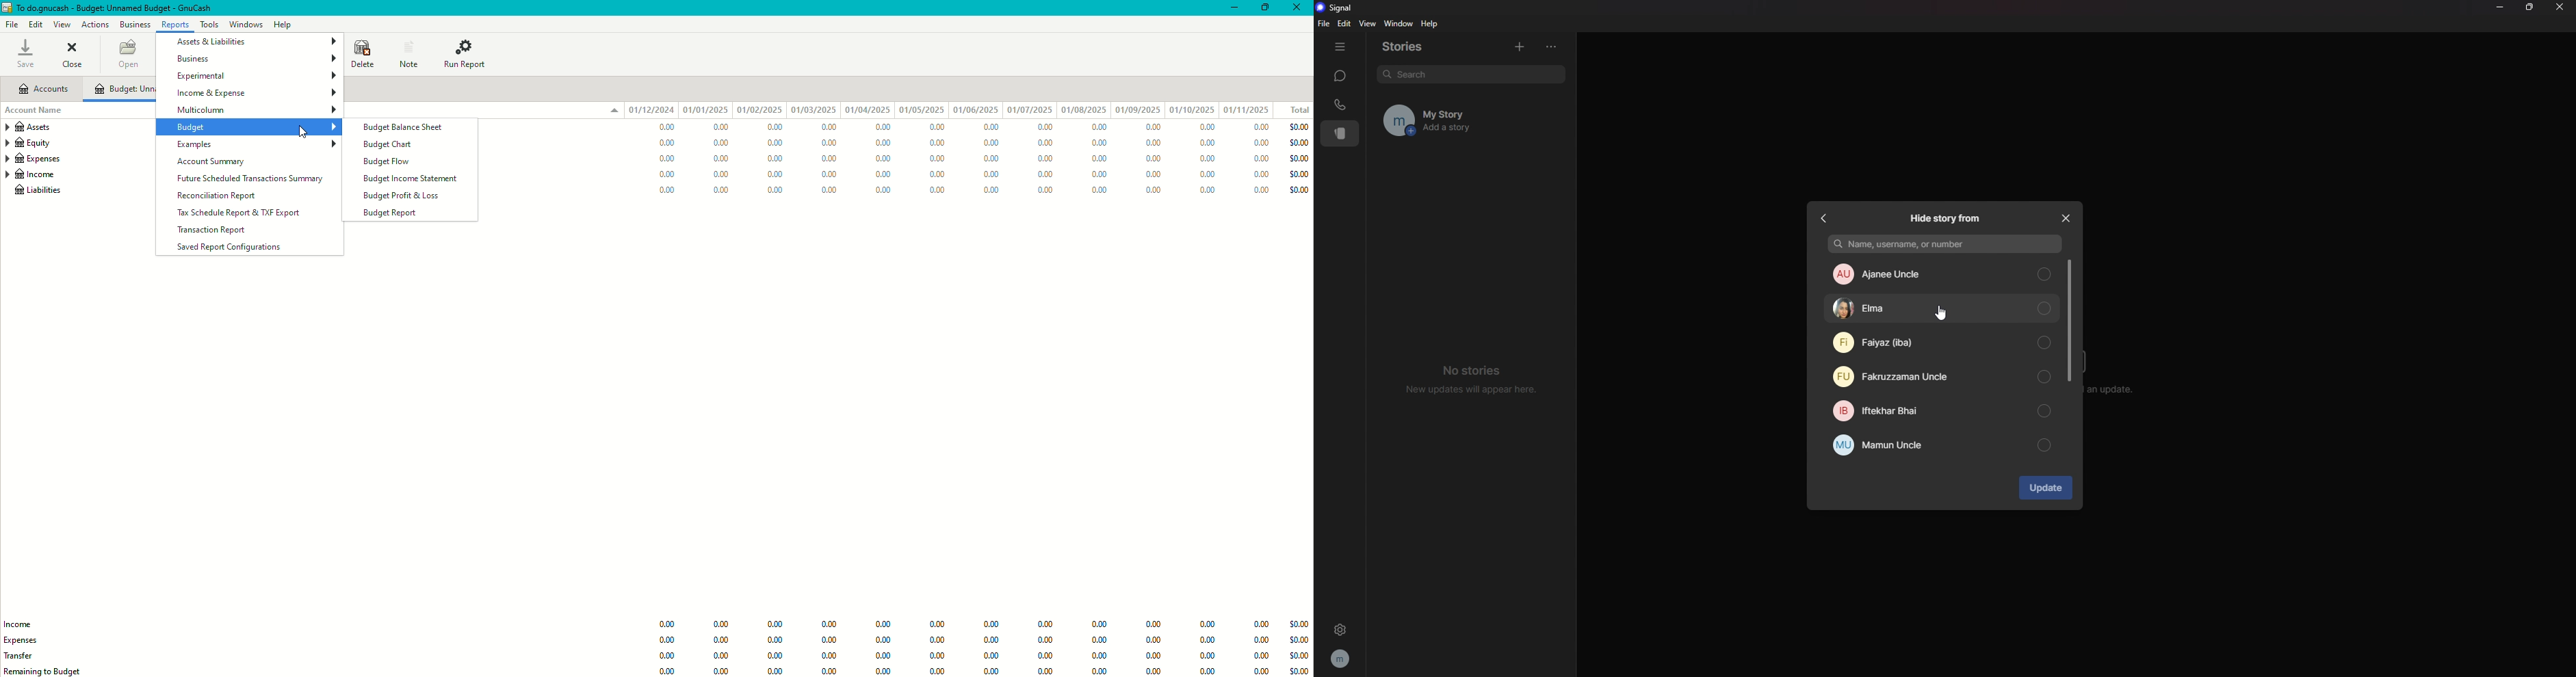 This screenshot has height=700, width=2576. Describe the element at coordinates (1827, 217) in the screenshot. I see `back` at that location.